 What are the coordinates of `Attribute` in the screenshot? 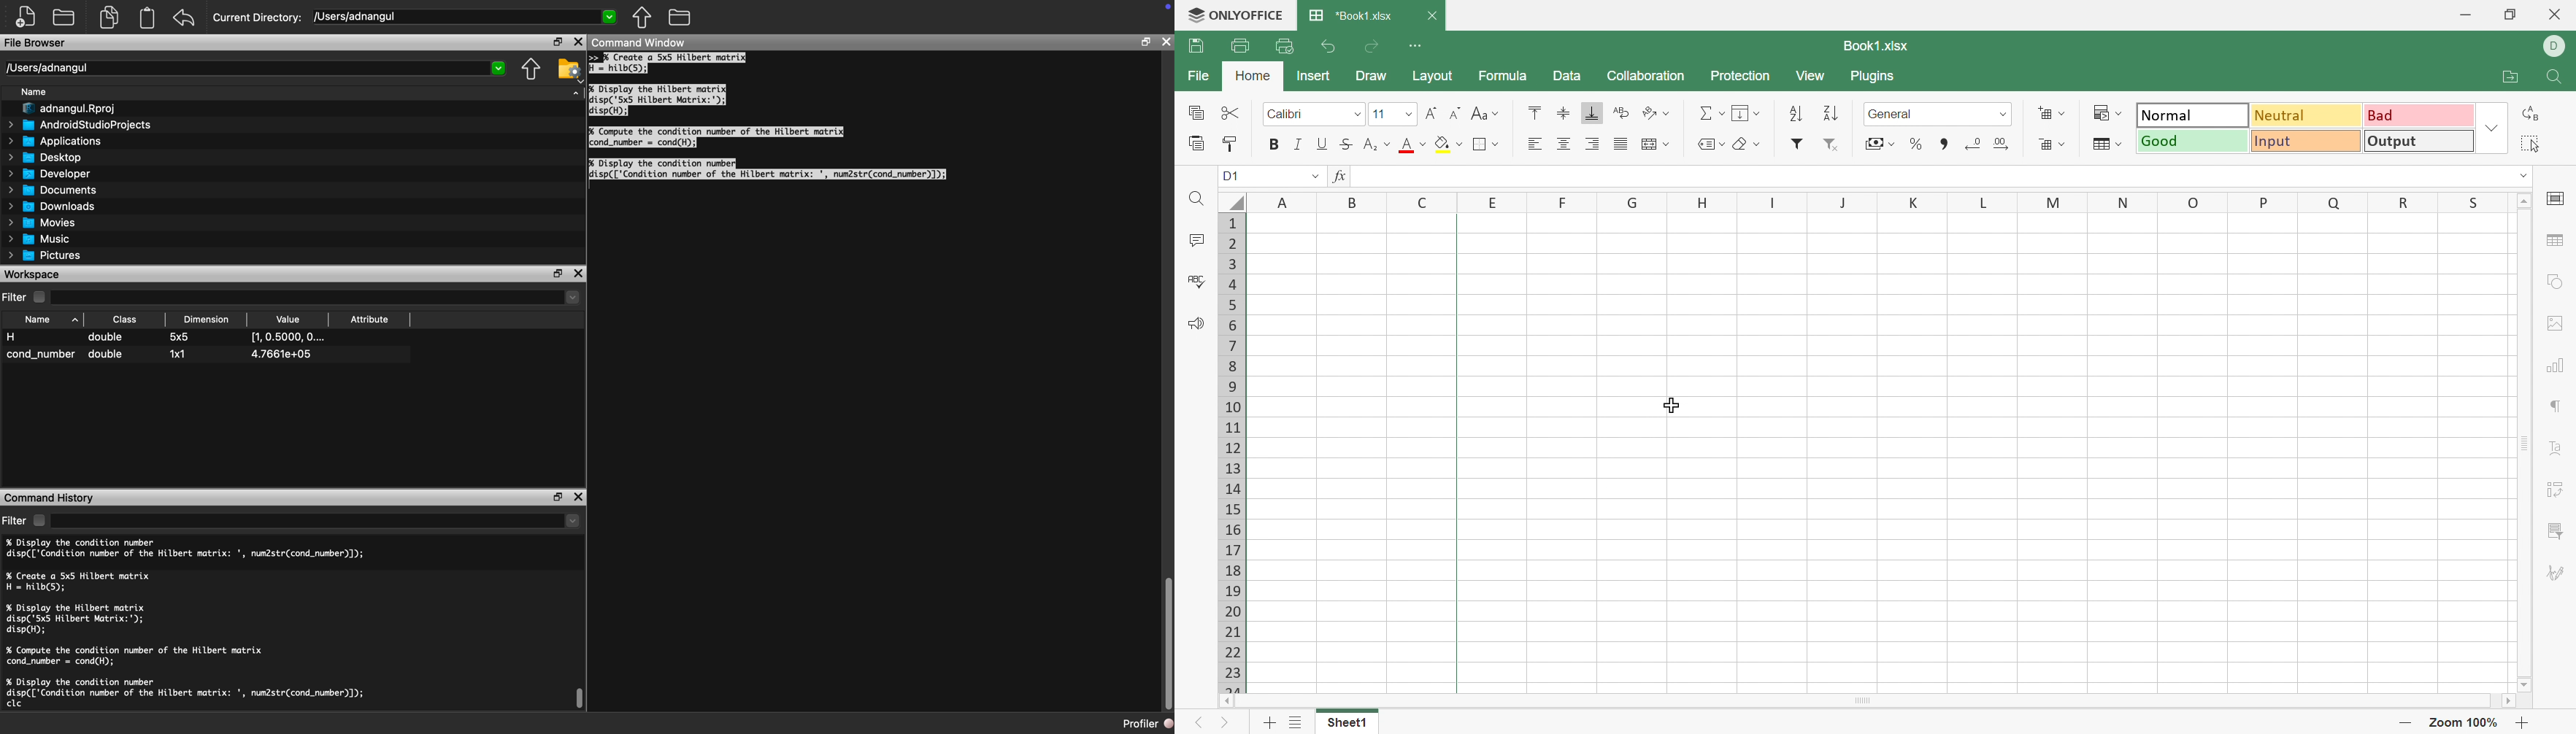 It's located at (373, 319).